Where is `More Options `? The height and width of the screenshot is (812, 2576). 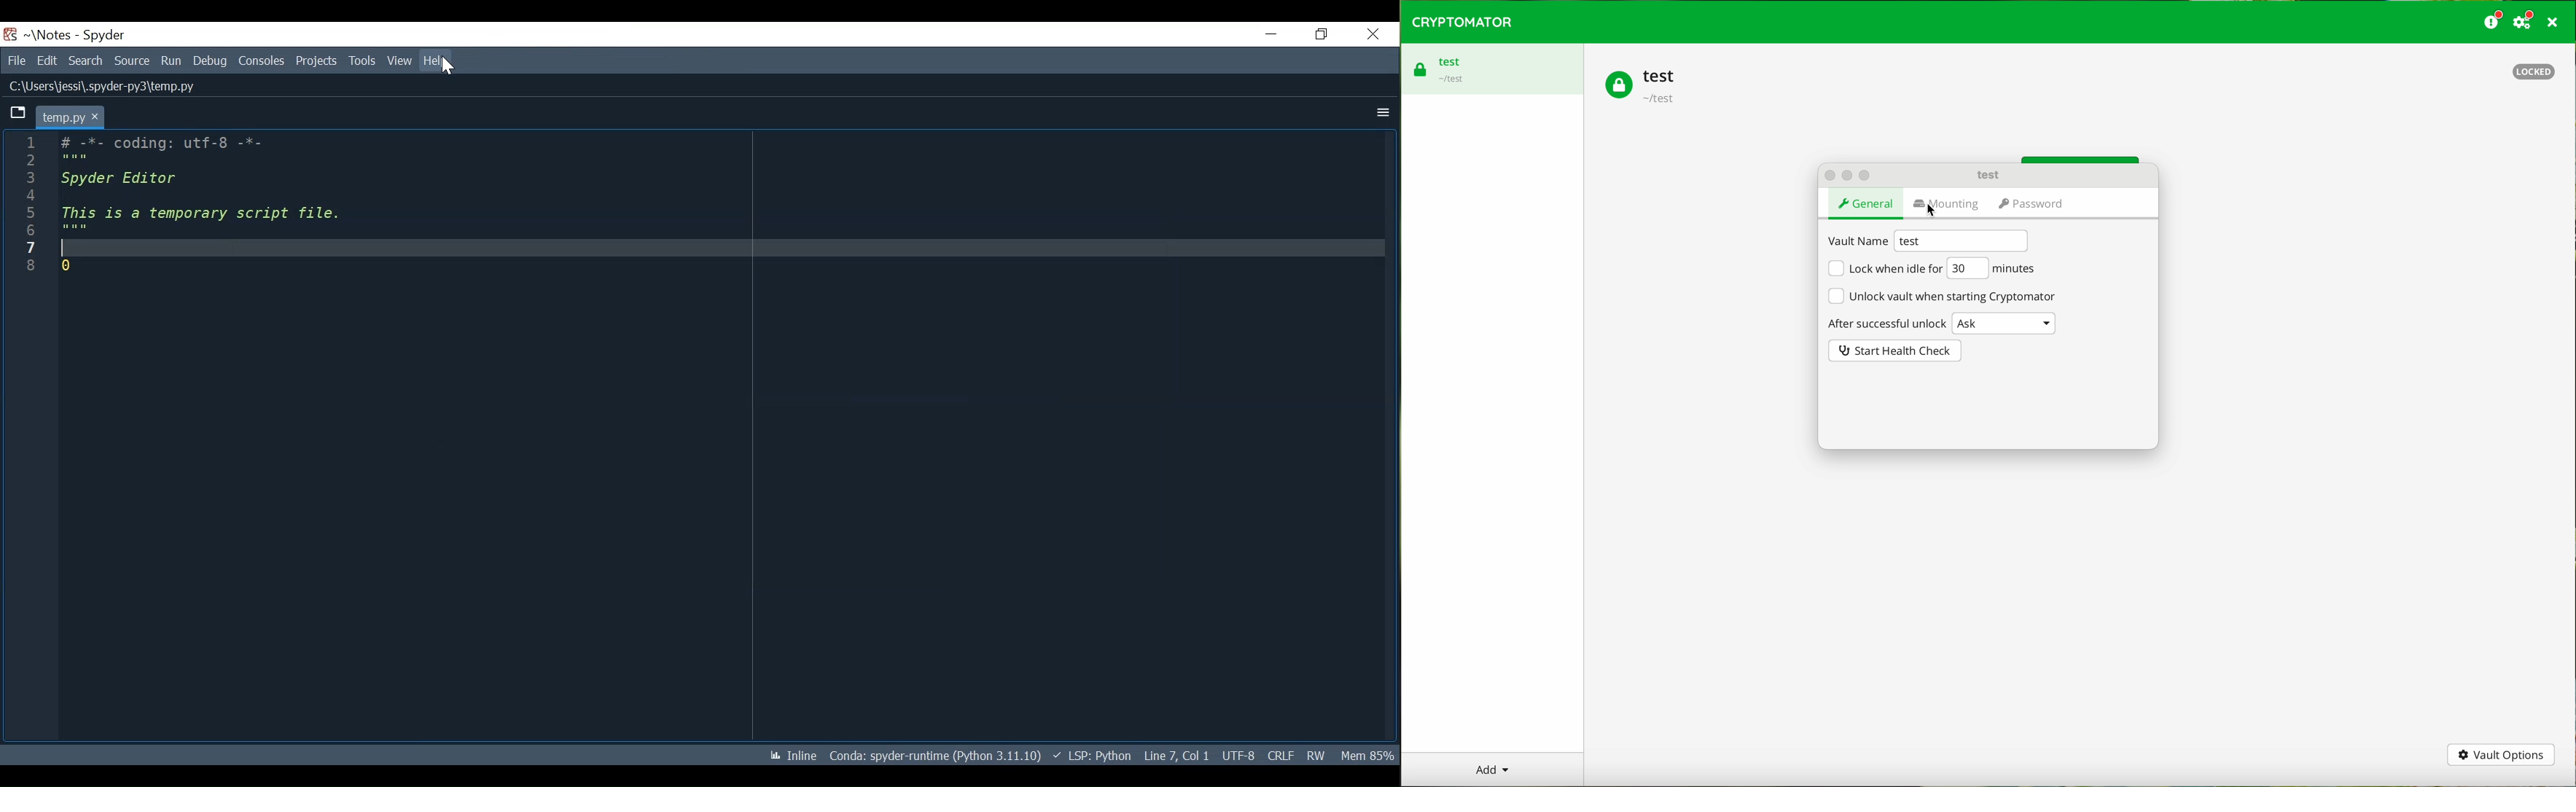 More Options  is located at coordinates (1385, 113).